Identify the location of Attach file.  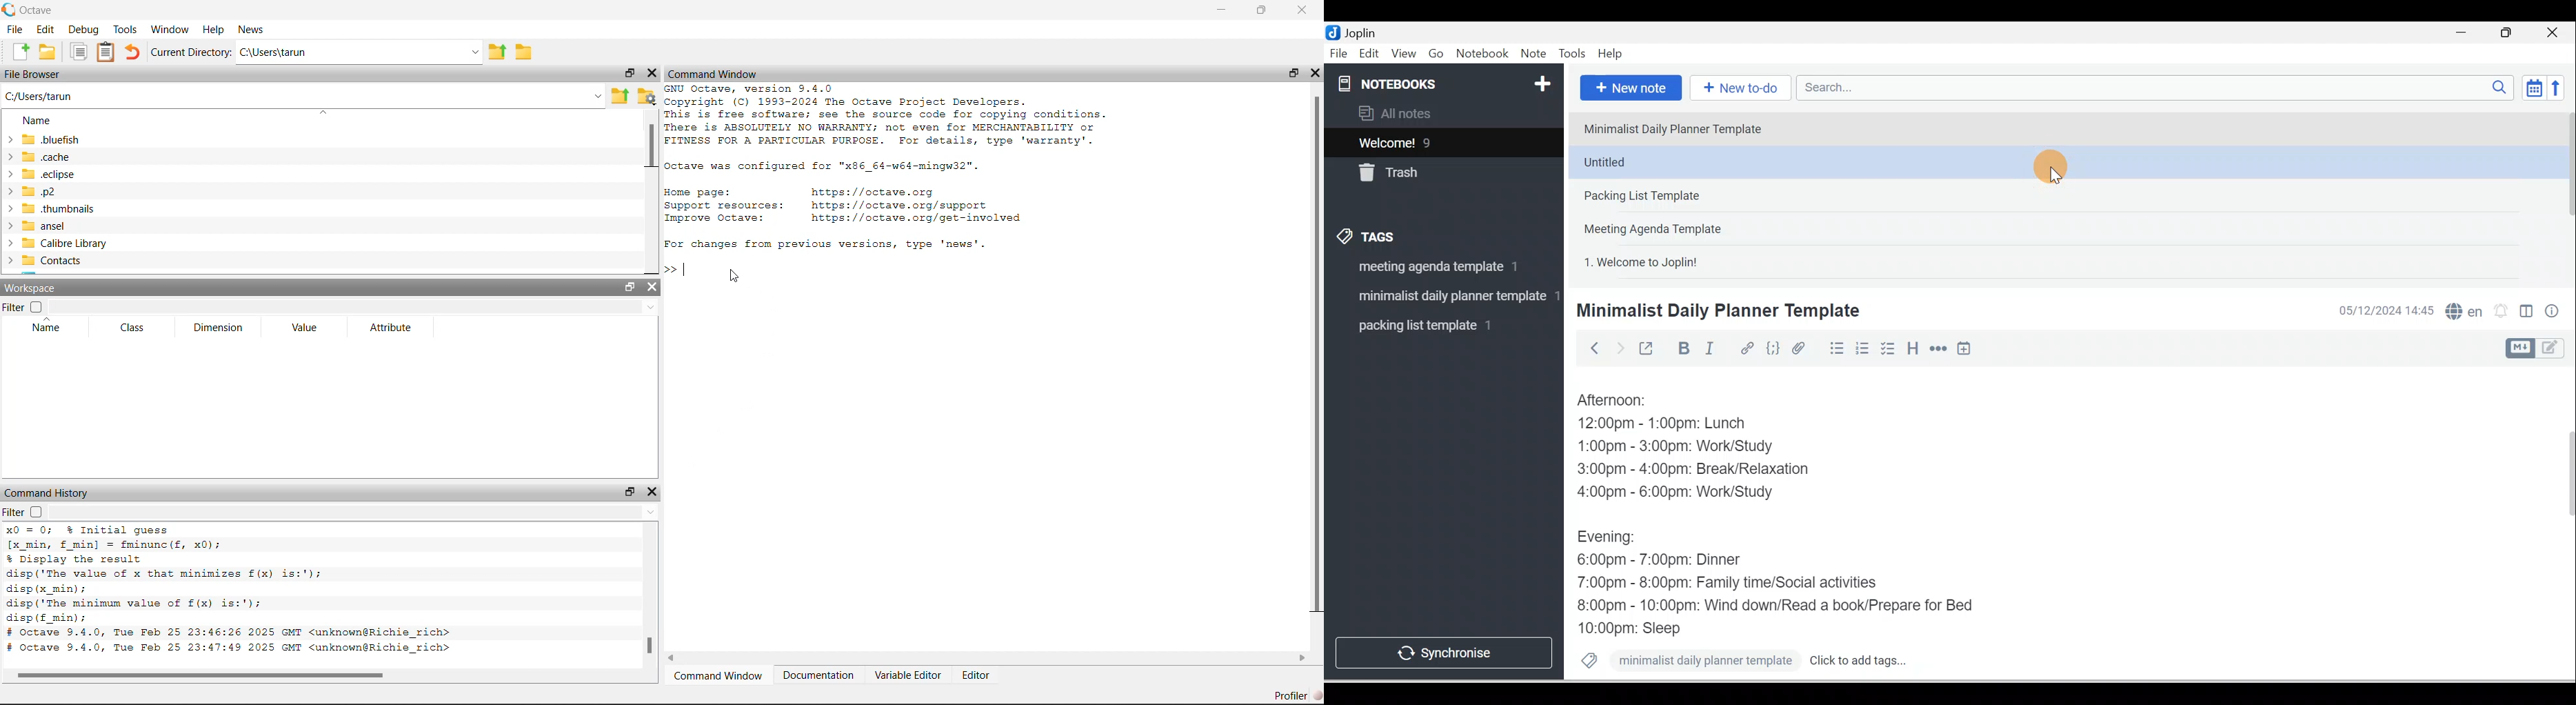
(1802, 348).